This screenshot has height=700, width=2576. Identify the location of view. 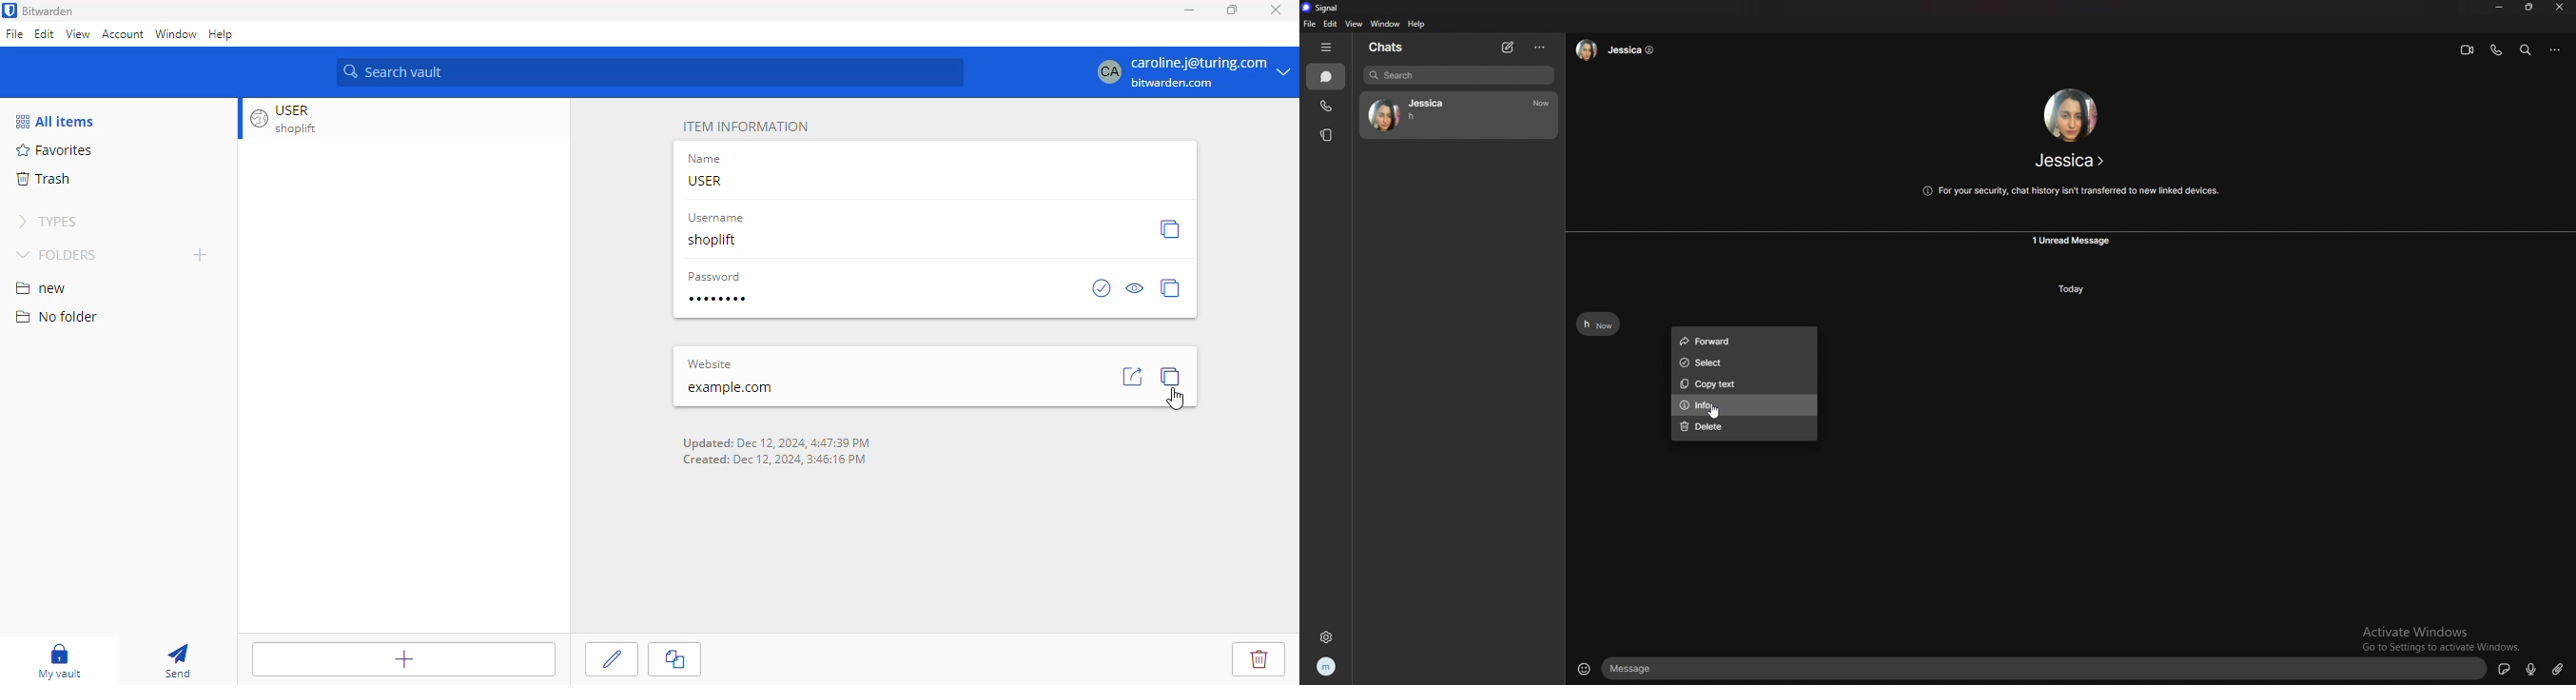
(78, 34).